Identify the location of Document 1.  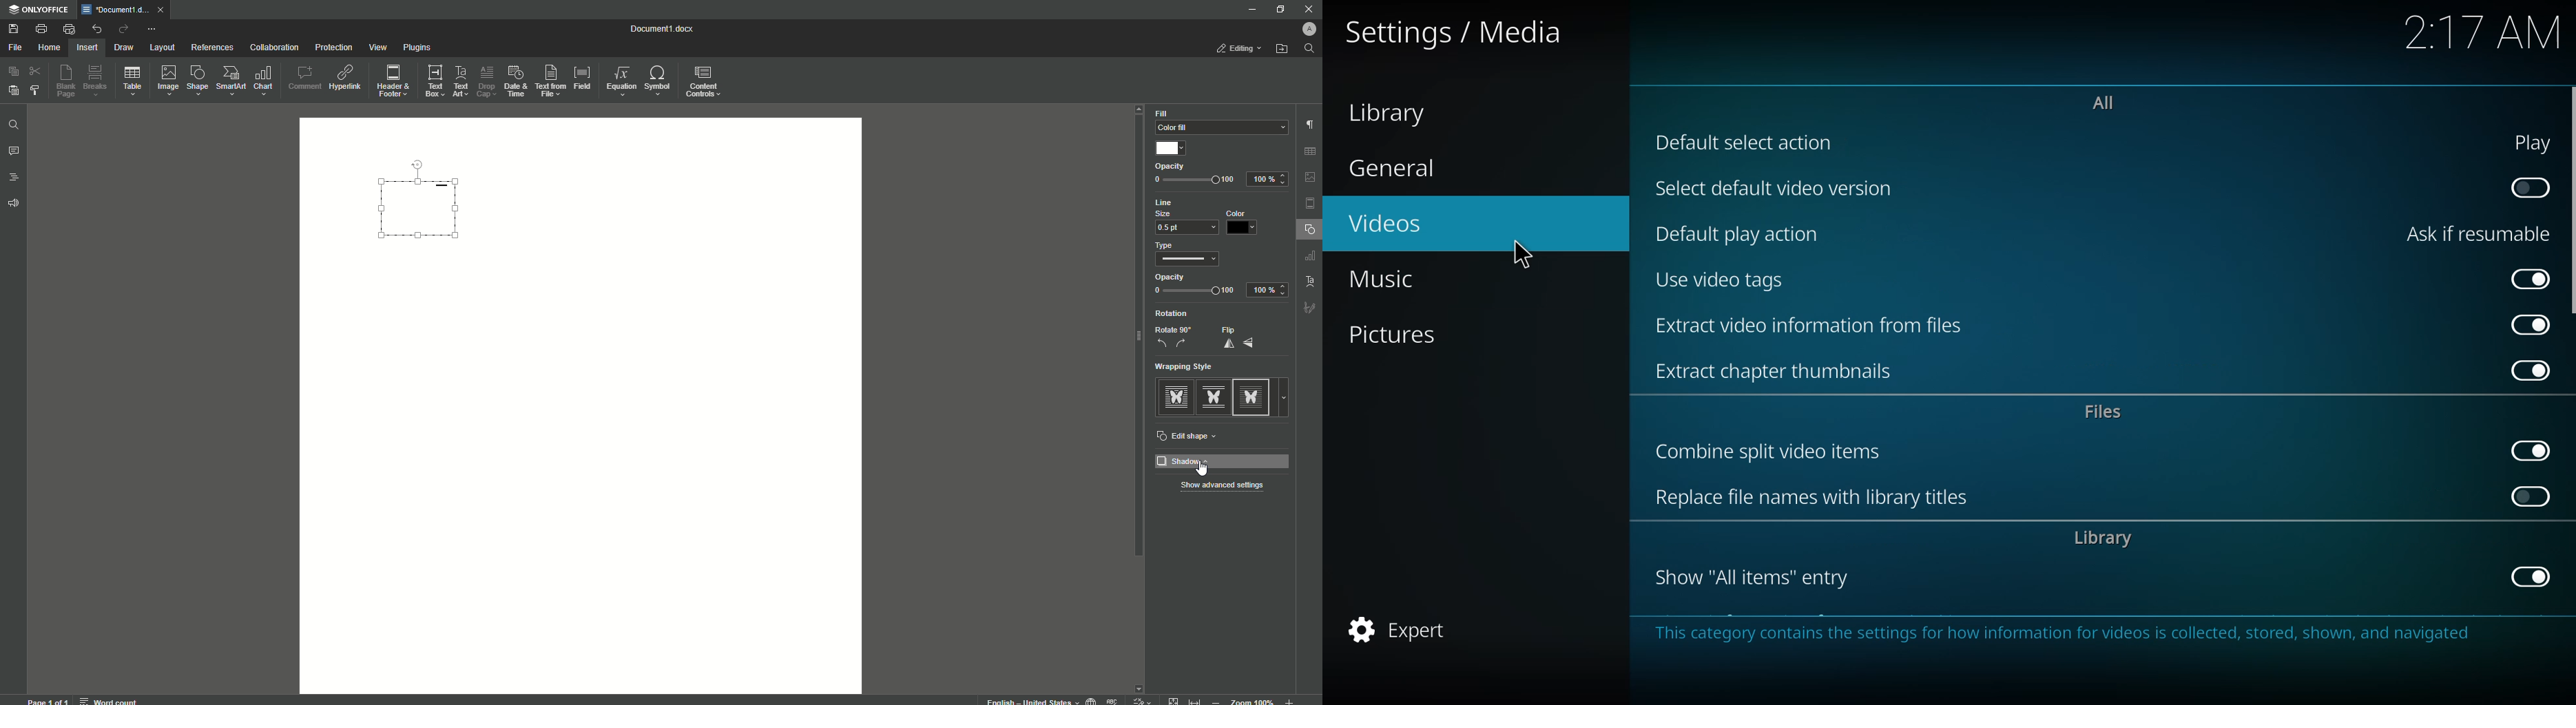
(670, 30).